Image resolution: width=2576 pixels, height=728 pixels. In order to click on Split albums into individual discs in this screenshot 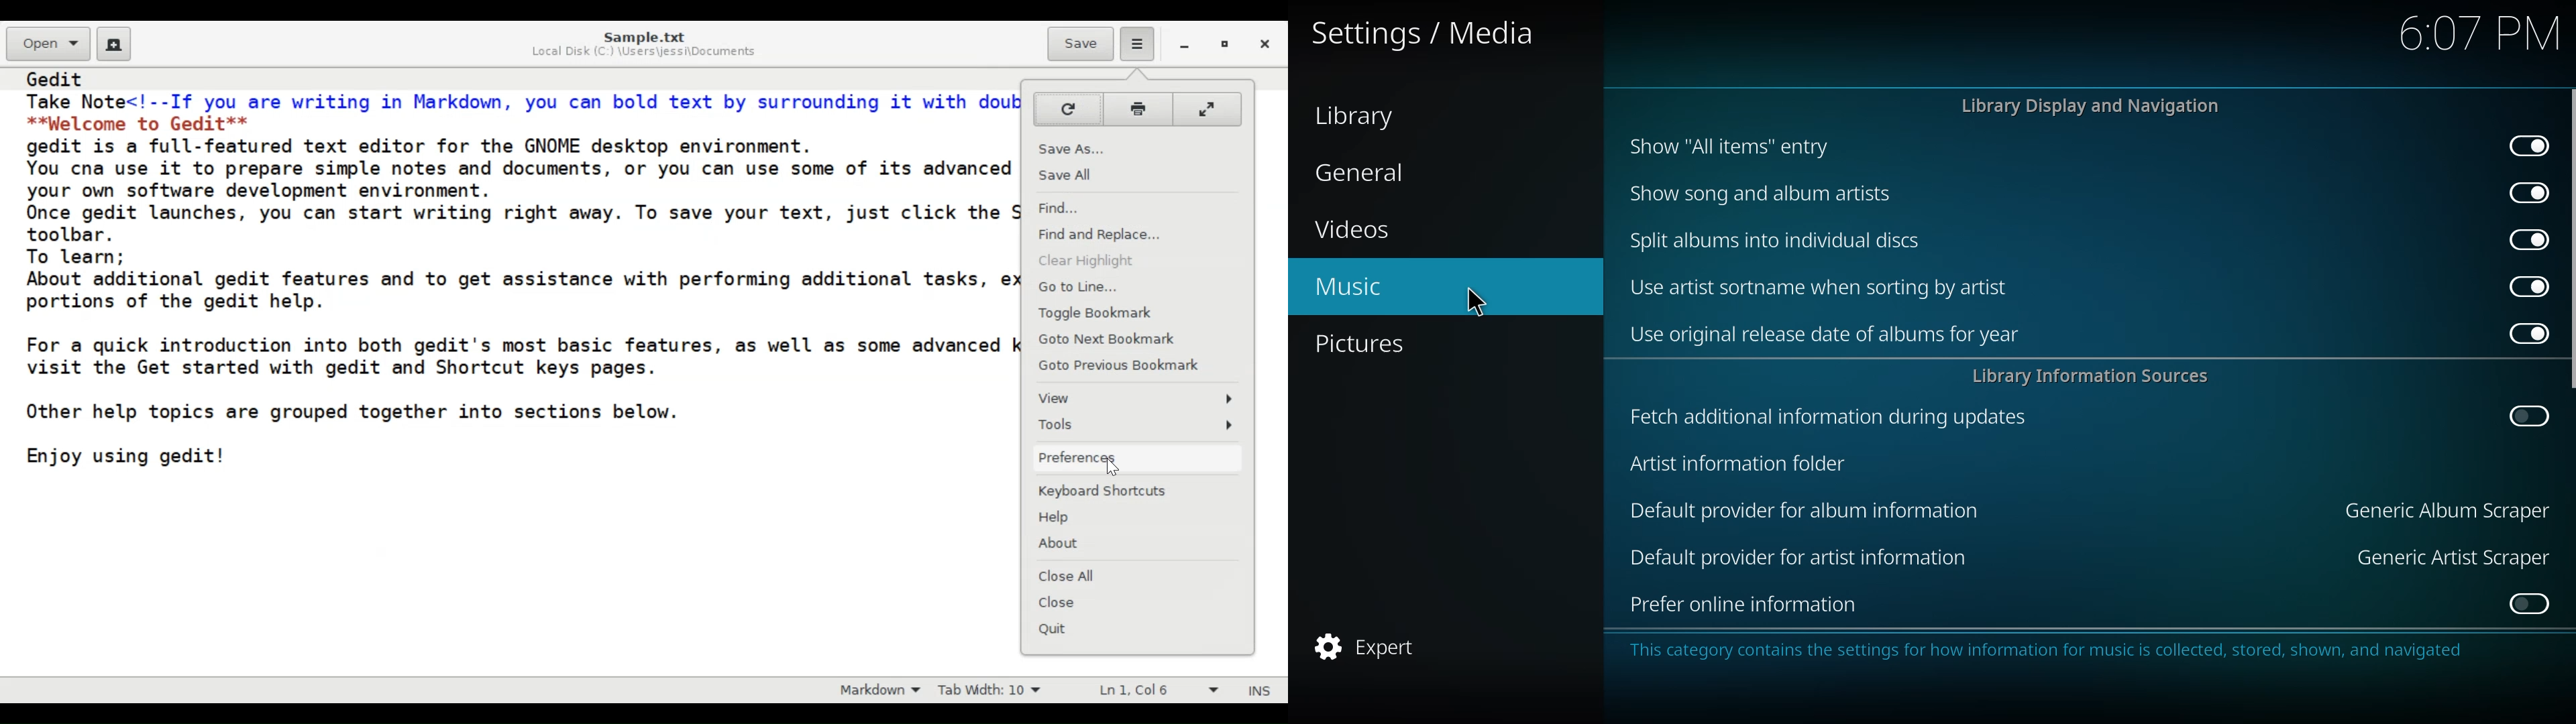, I will do `click(1786, 241)`.